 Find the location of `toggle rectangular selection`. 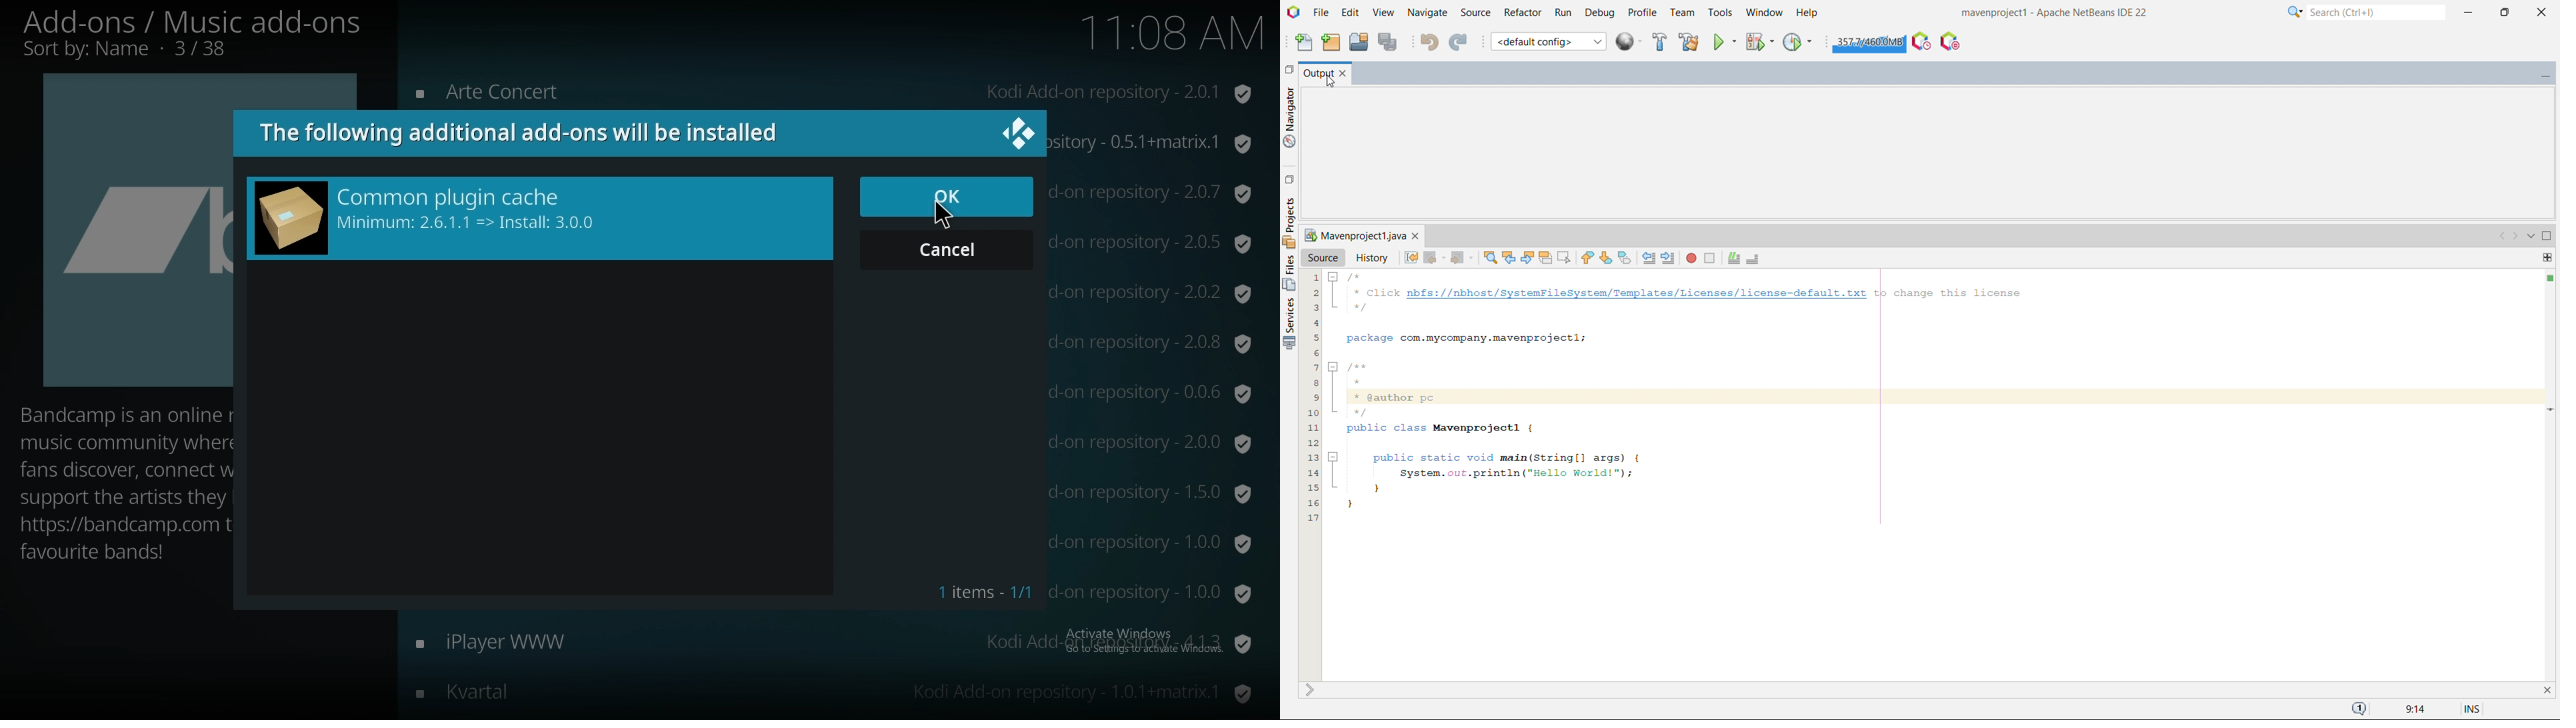

toggle rectangular selection is located at coordinates (1564, 257).